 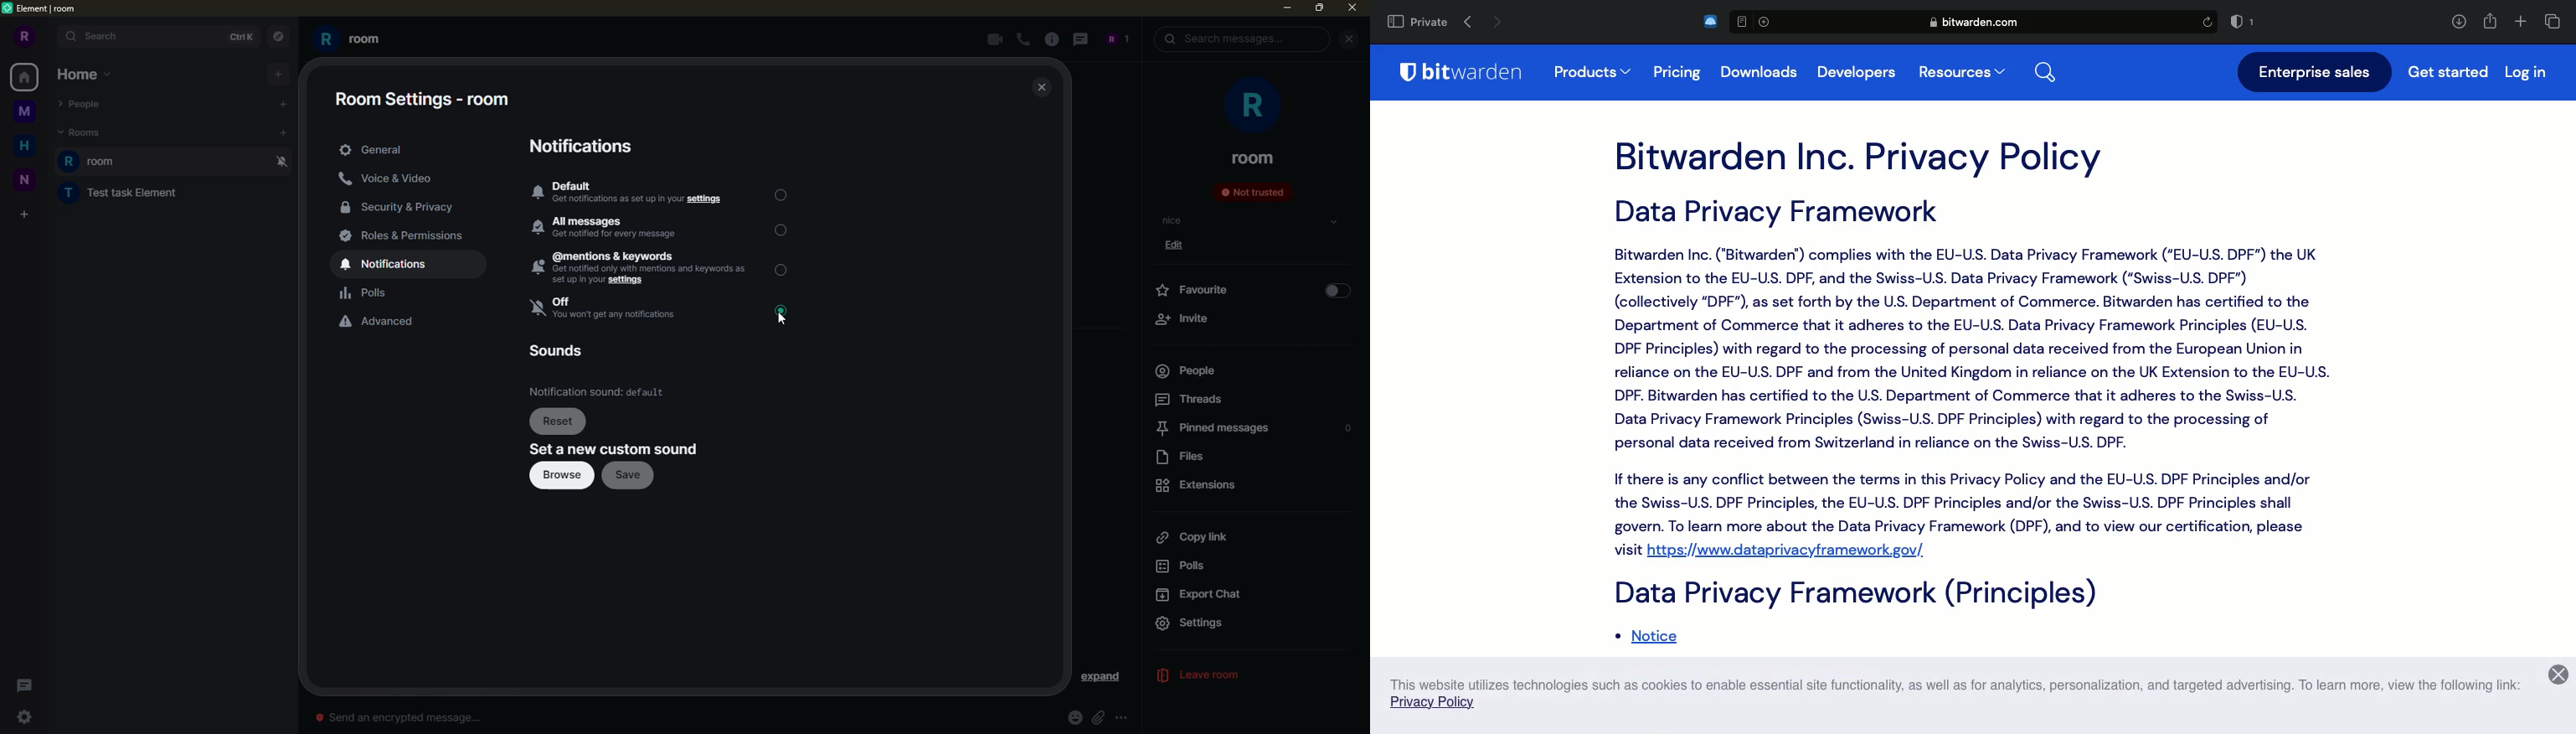 What do you see at coordinates (991, 39) in the screenshot?
I see `video call` at bounding box center [991, 39].